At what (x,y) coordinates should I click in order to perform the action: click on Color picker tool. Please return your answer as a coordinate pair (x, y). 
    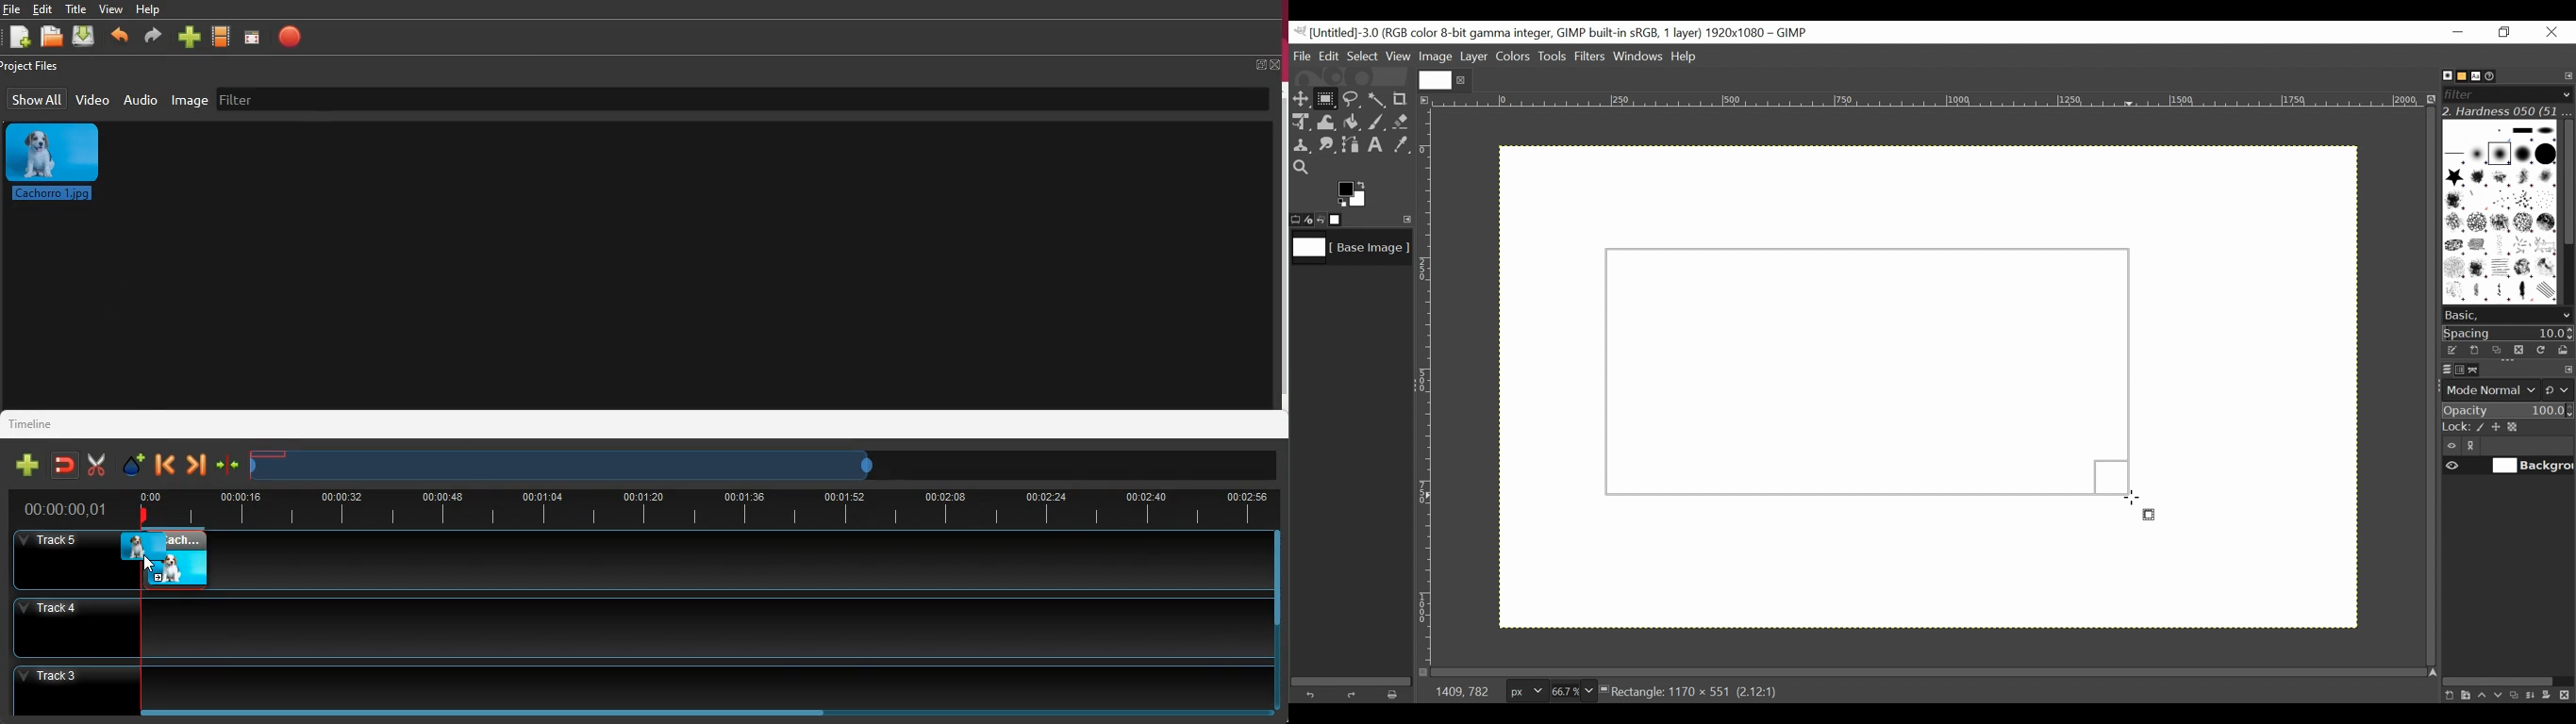
    Looking at the image, I should click on (1402, 146).